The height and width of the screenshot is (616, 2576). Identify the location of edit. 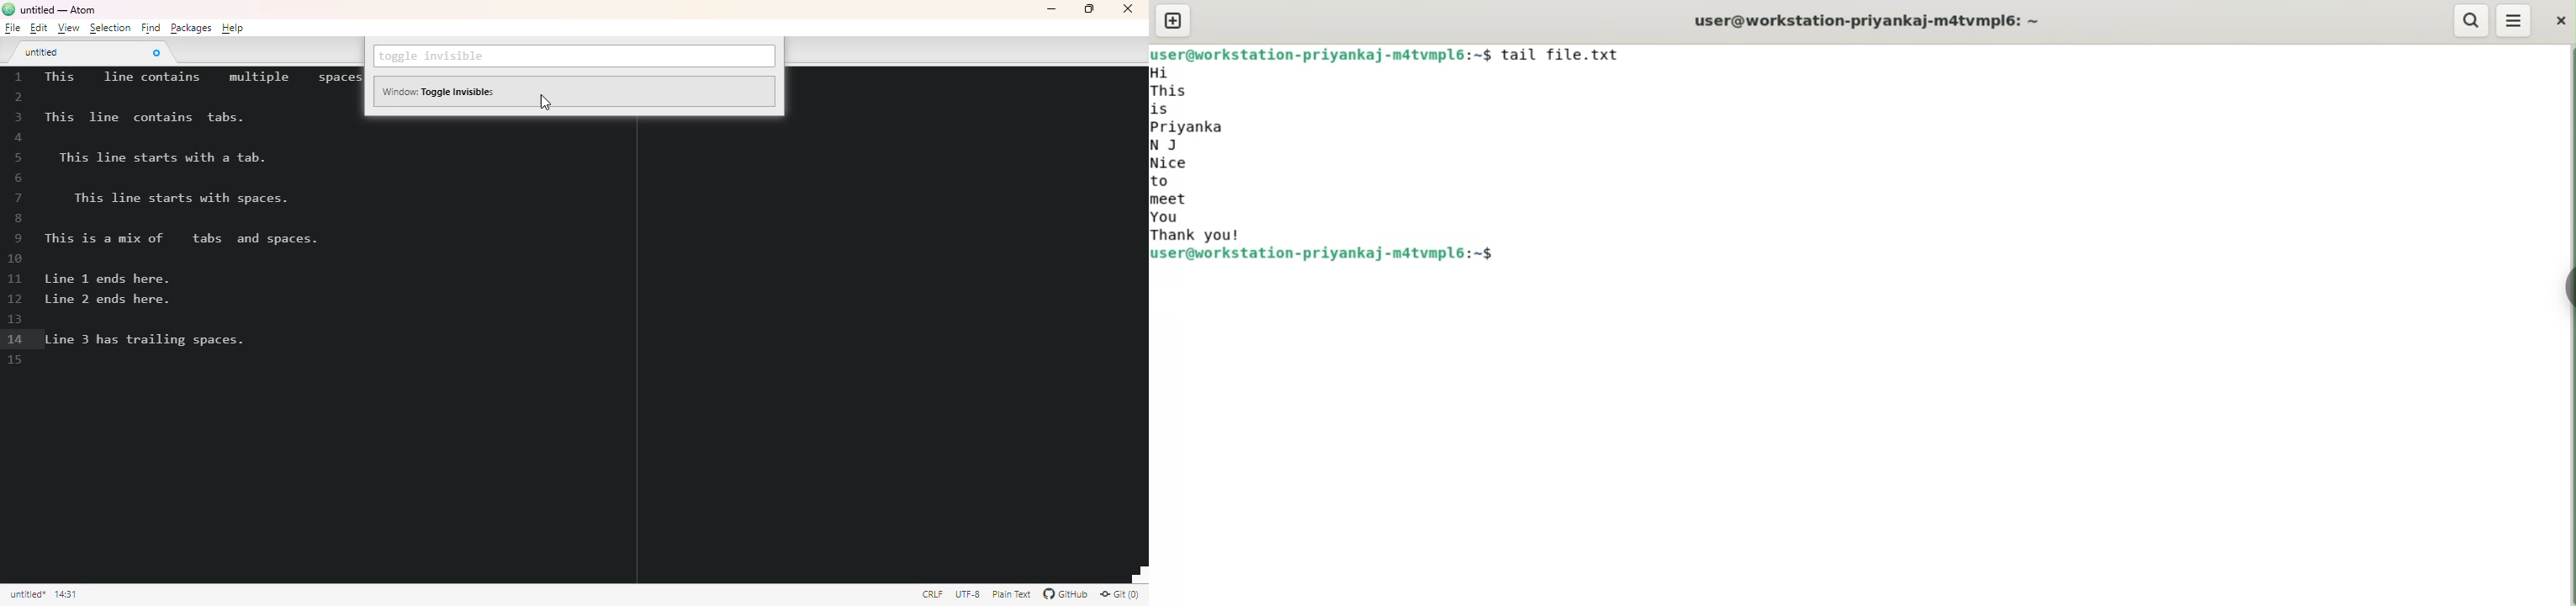
(38, 28).